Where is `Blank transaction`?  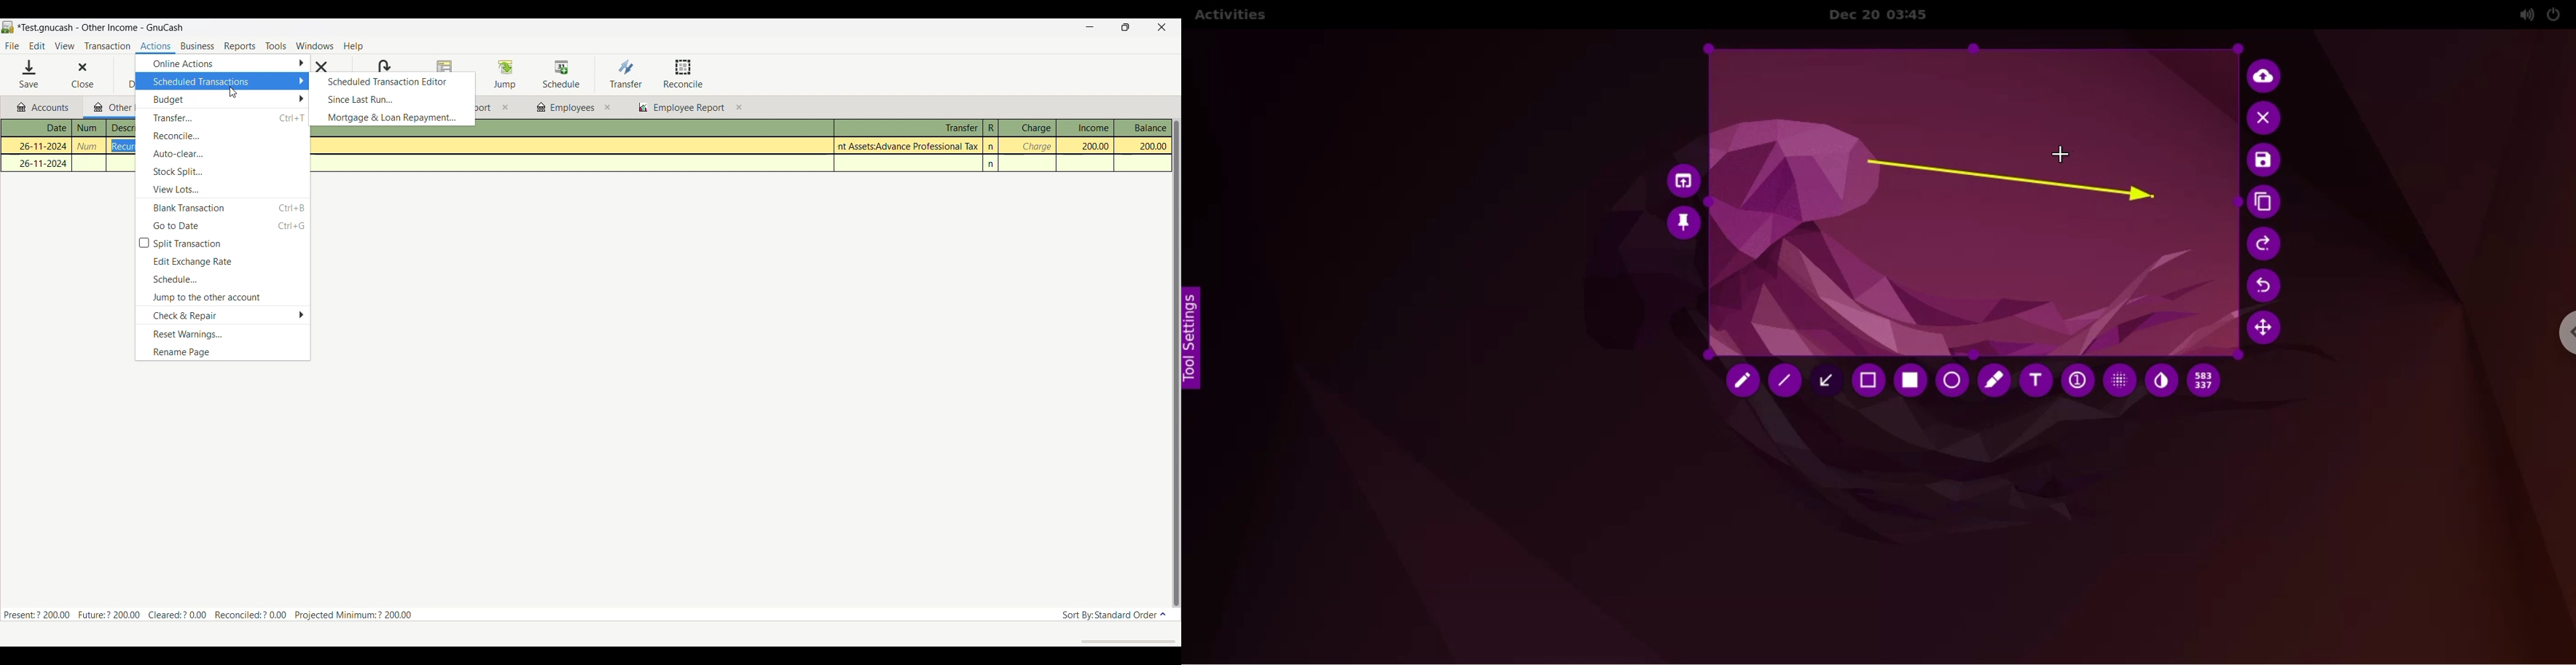
Blank transaction is located at coordinates (223, 207).